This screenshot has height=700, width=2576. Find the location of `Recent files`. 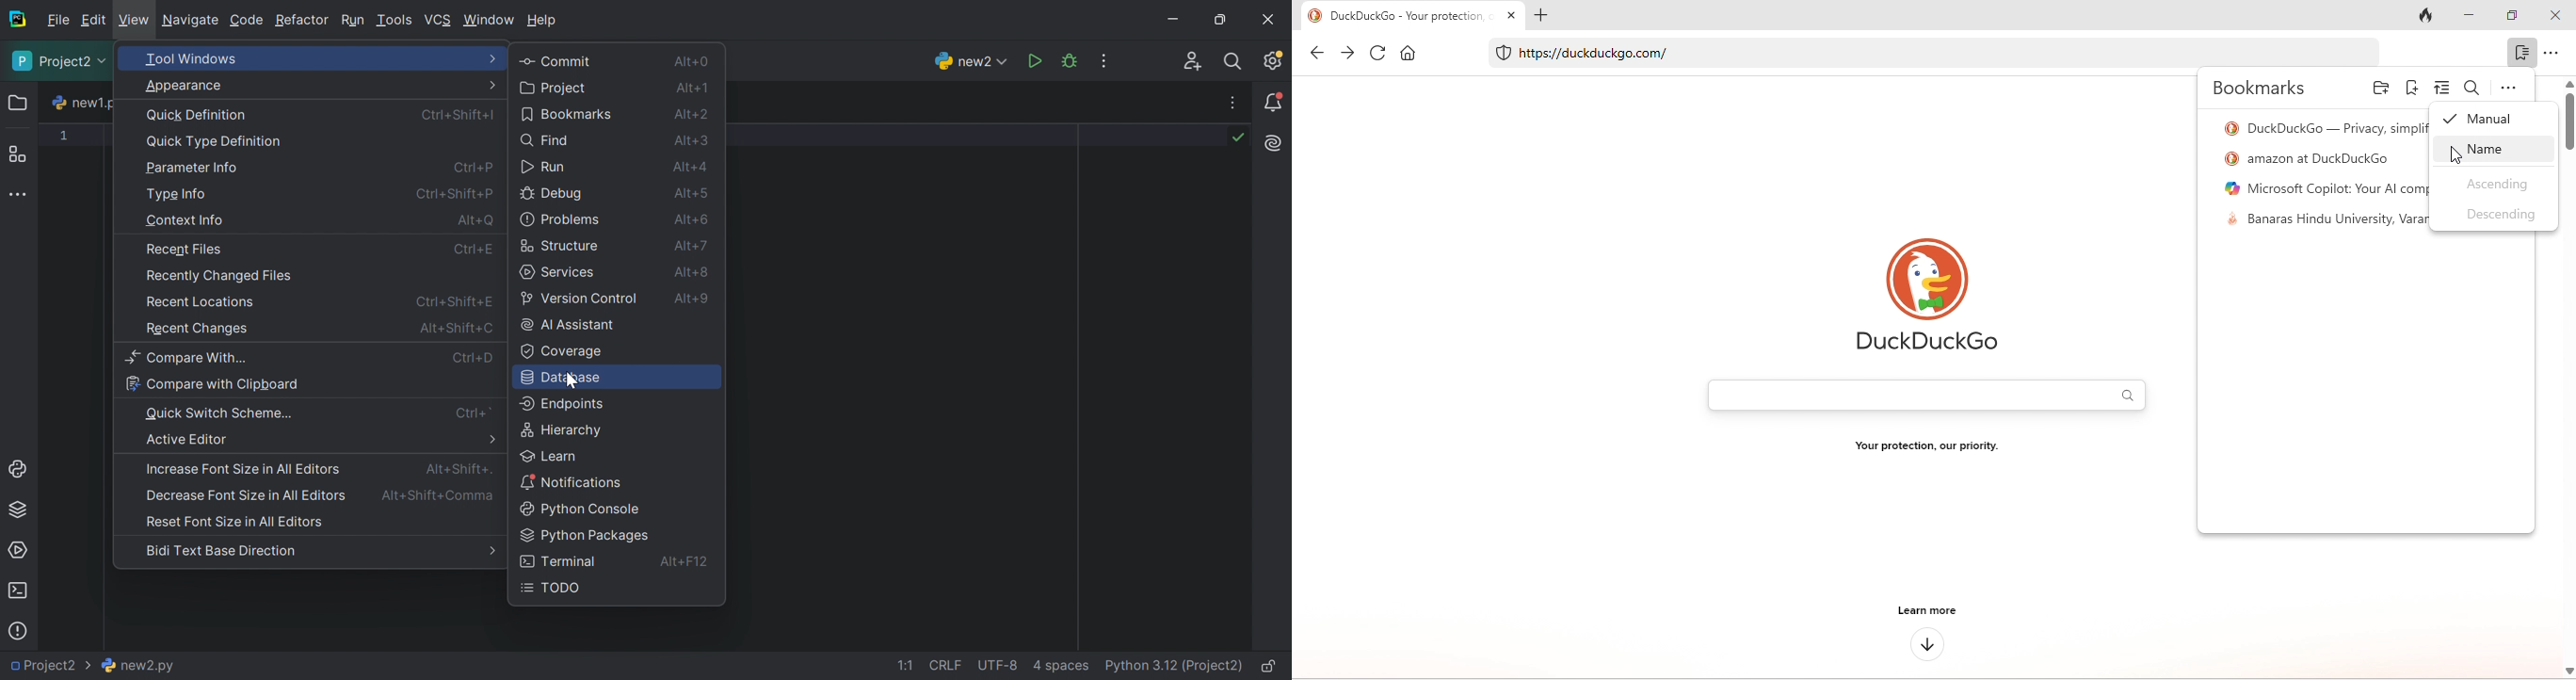

Recent files is located at coordinates (184, 249).